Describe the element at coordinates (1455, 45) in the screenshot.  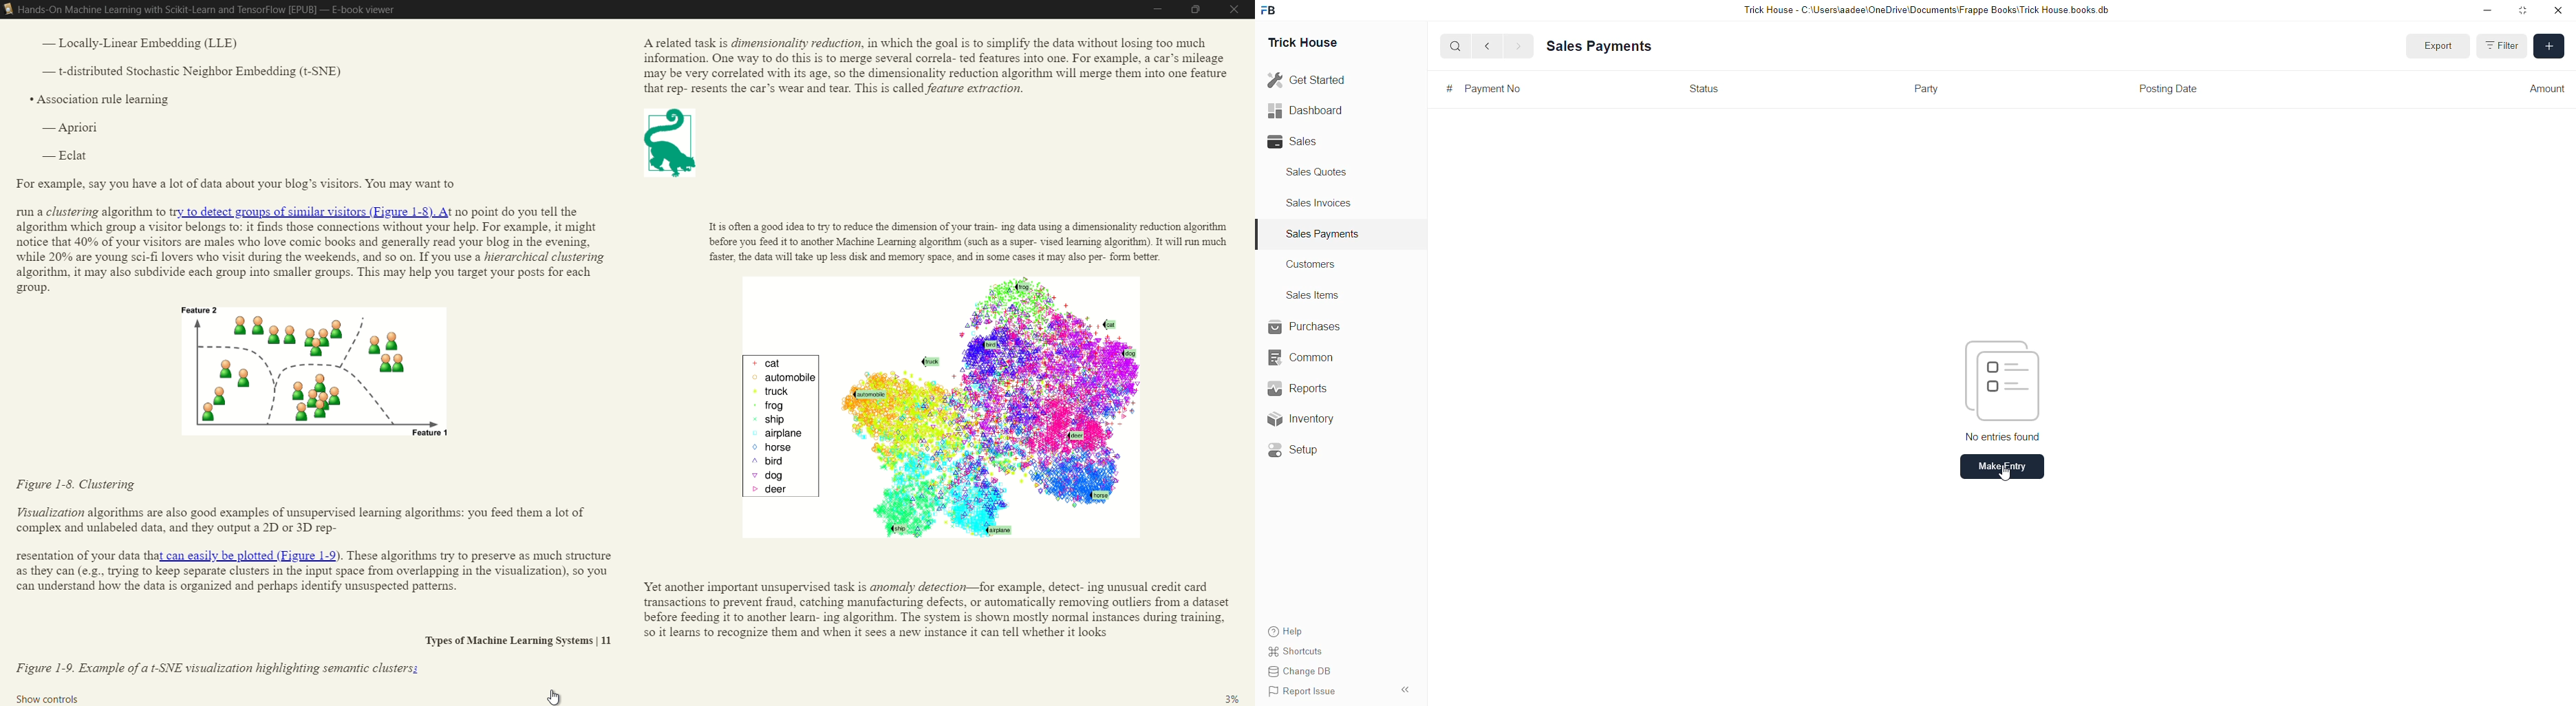
I see `Search` at that location.